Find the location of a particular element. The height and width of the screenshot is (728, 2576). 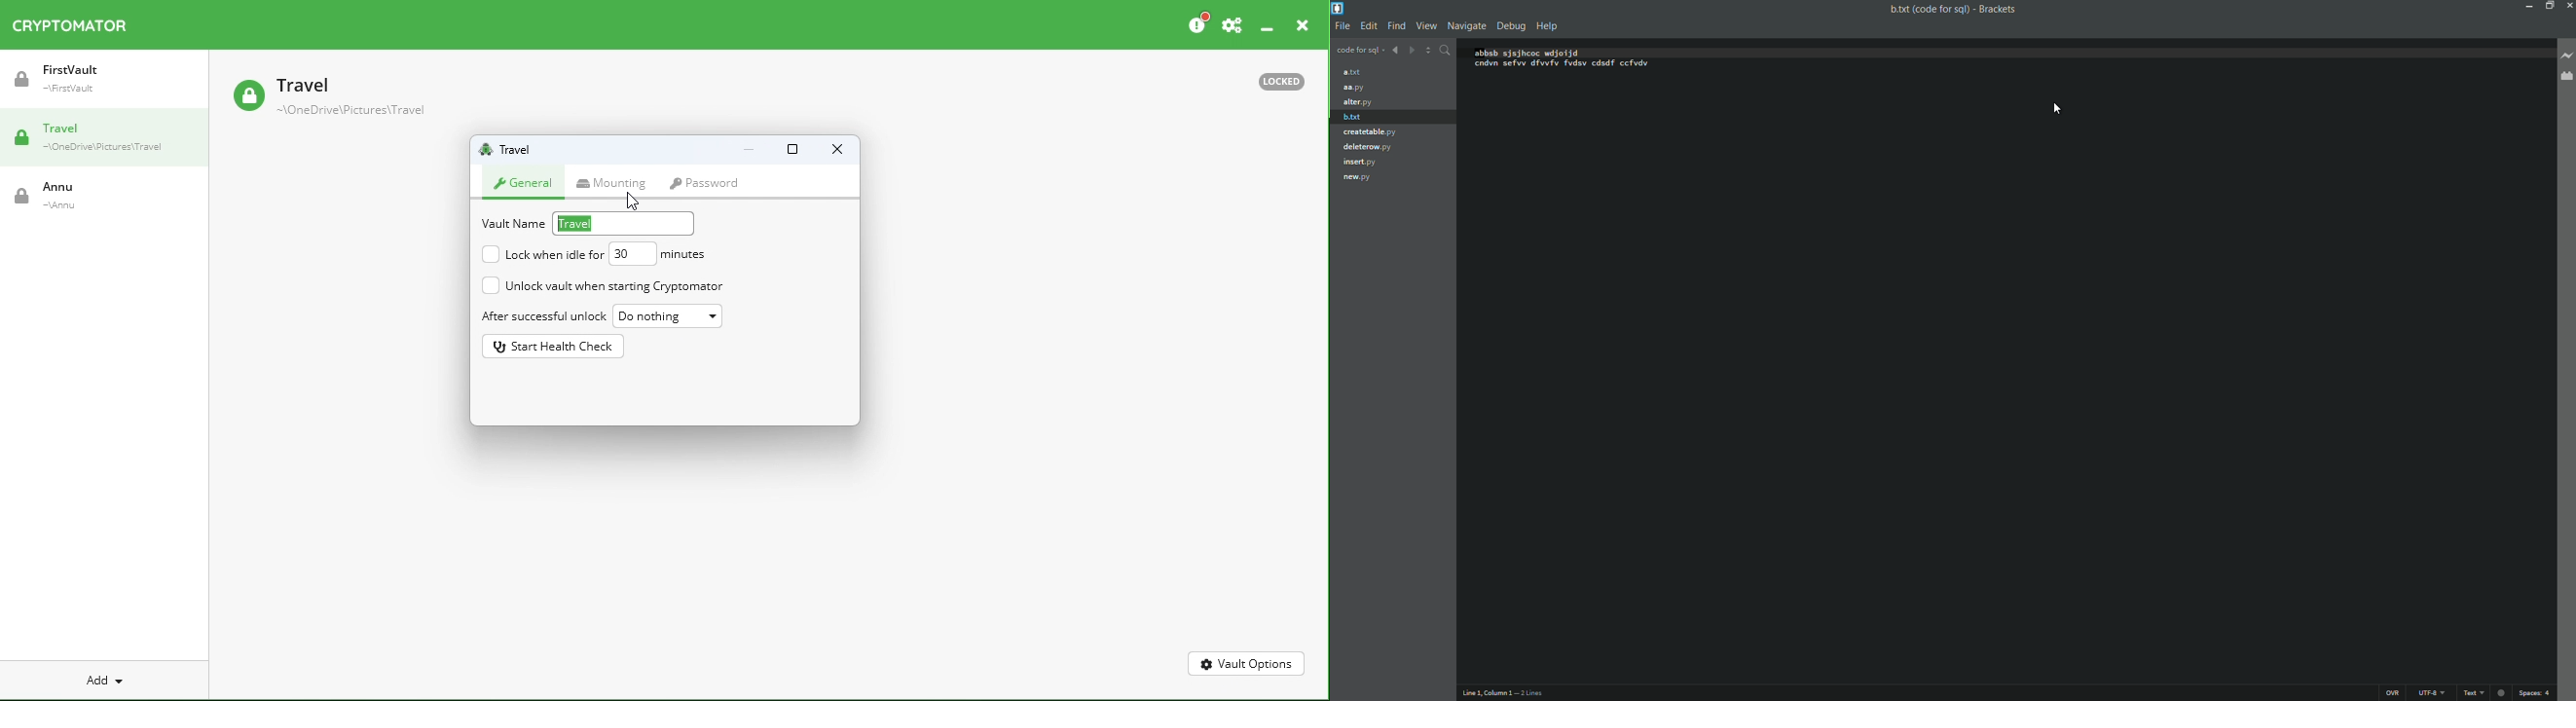

new.py is located at coordinates (1360, 178).